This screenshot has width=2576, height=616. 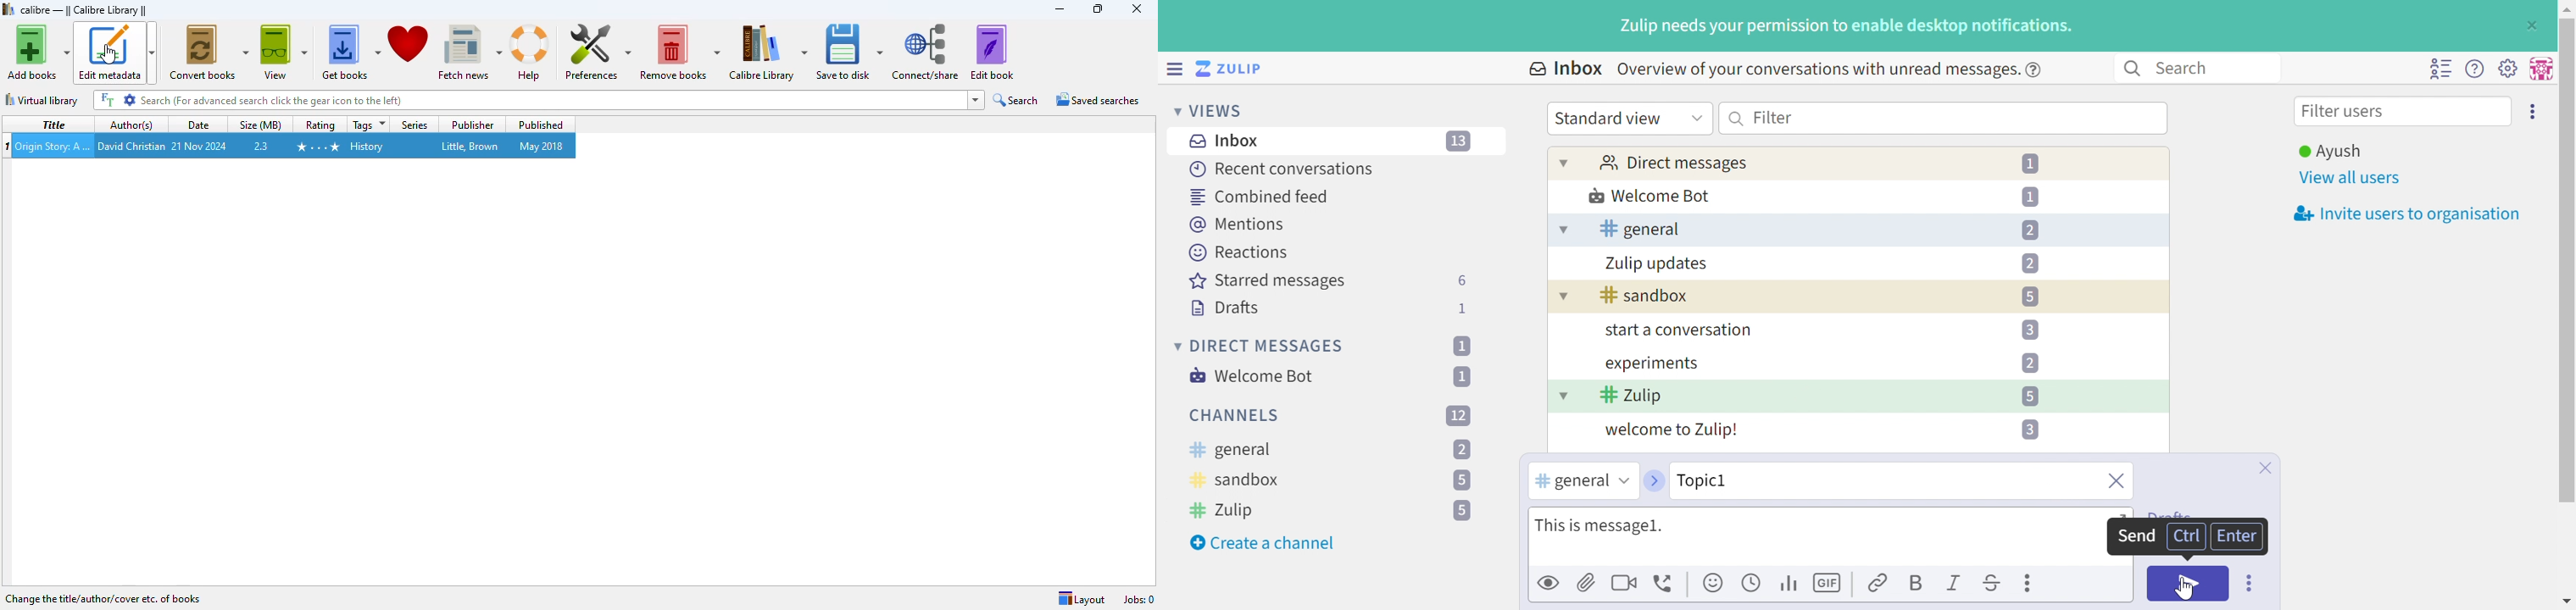 I want to click on This is message 1, so click(x=1603, y=527).